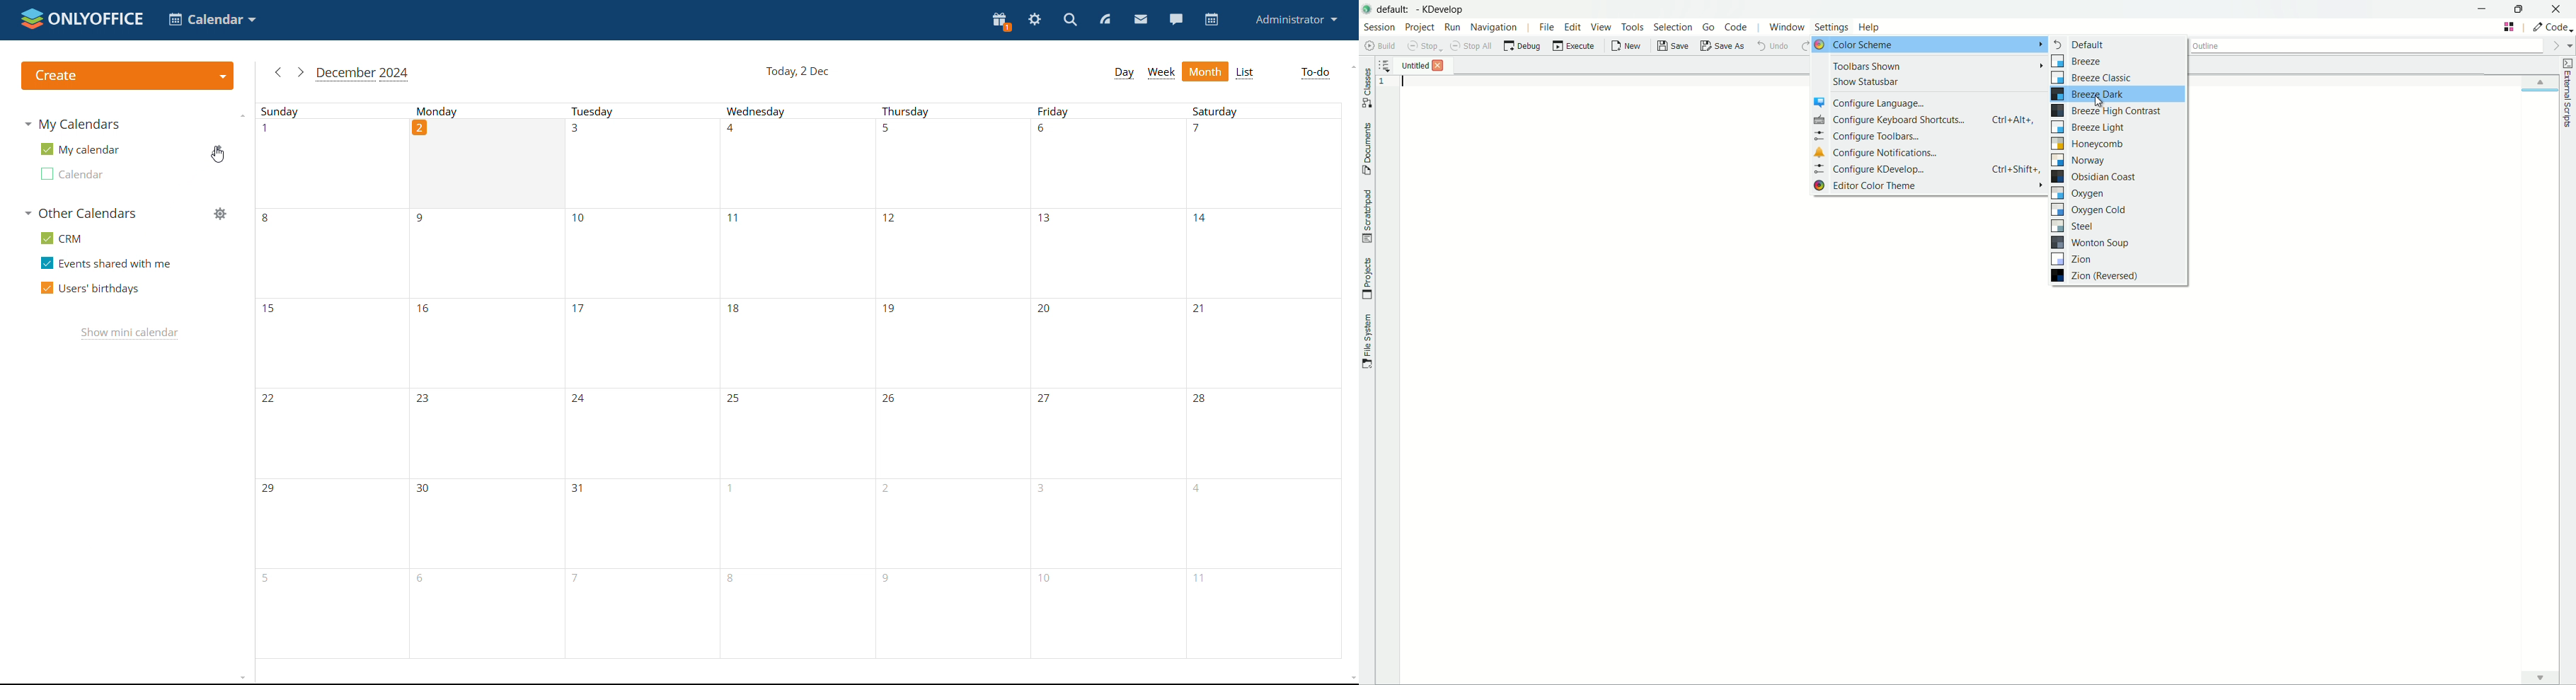 The height and width of the screenshot is (700, 2576). What do you see at coordinates (1874, 153) in the screenshot?
I see `configure notifications` at bounding box center [1874, 153].